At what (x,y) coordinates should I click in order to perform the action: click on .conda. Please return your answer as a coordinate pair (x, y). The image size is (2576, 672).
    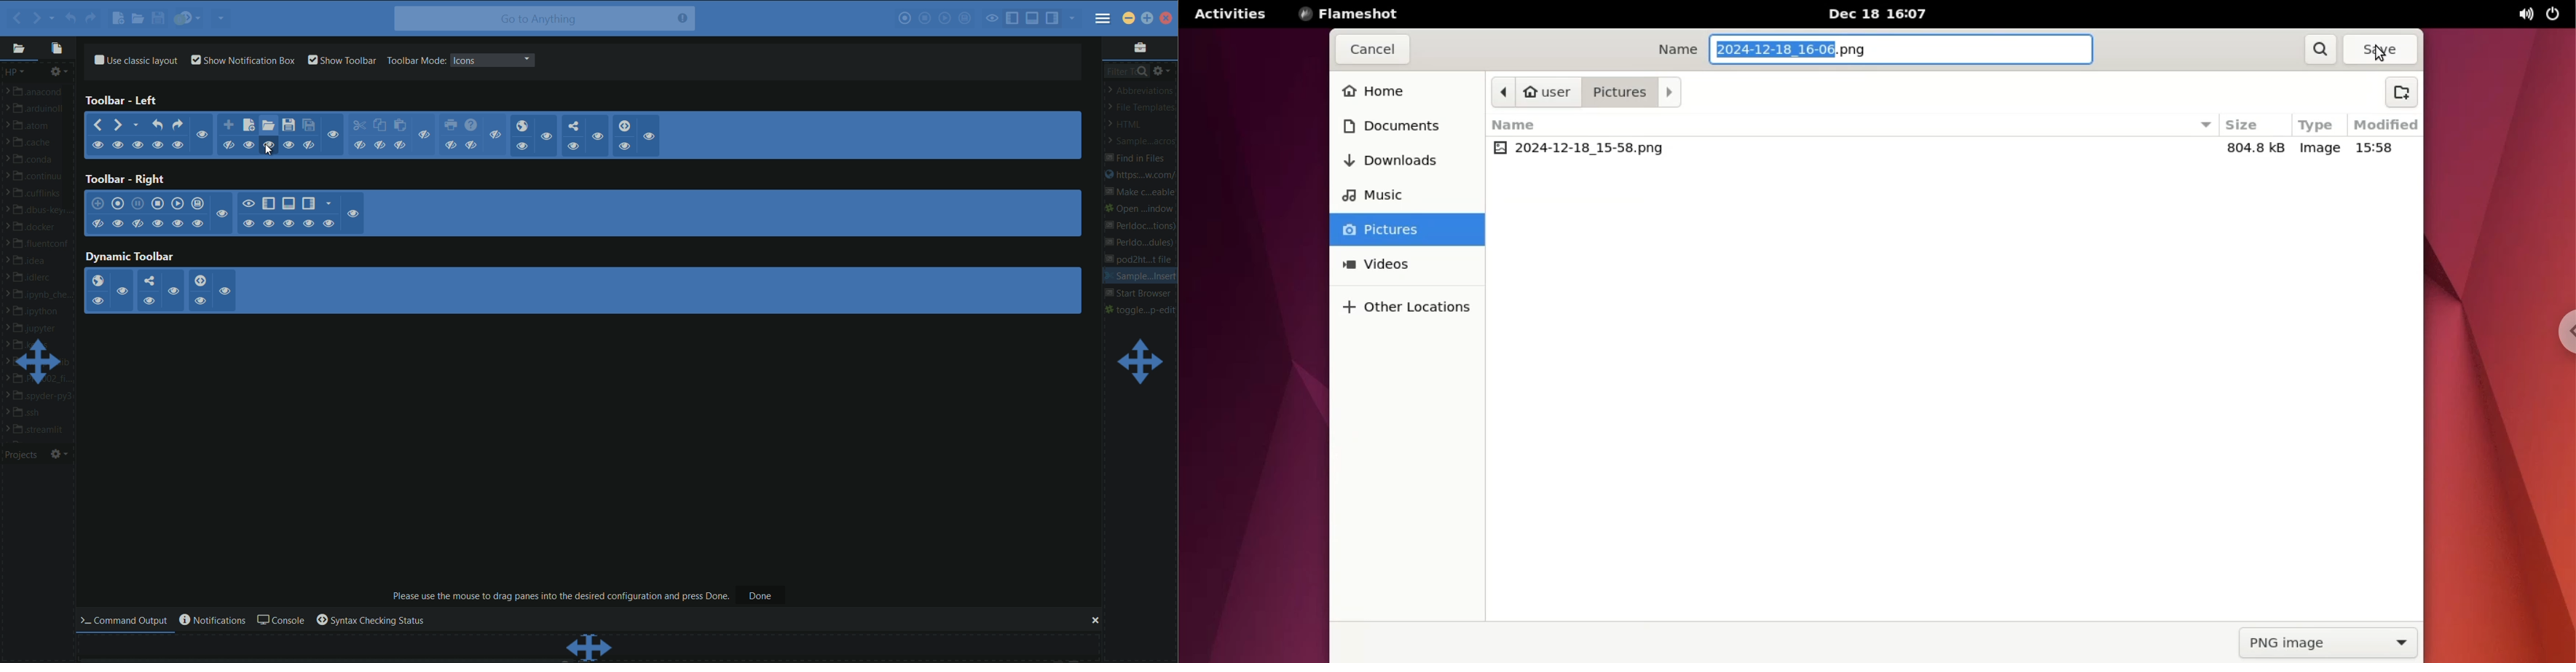
    Looking at the image, I should click on (39, 161).